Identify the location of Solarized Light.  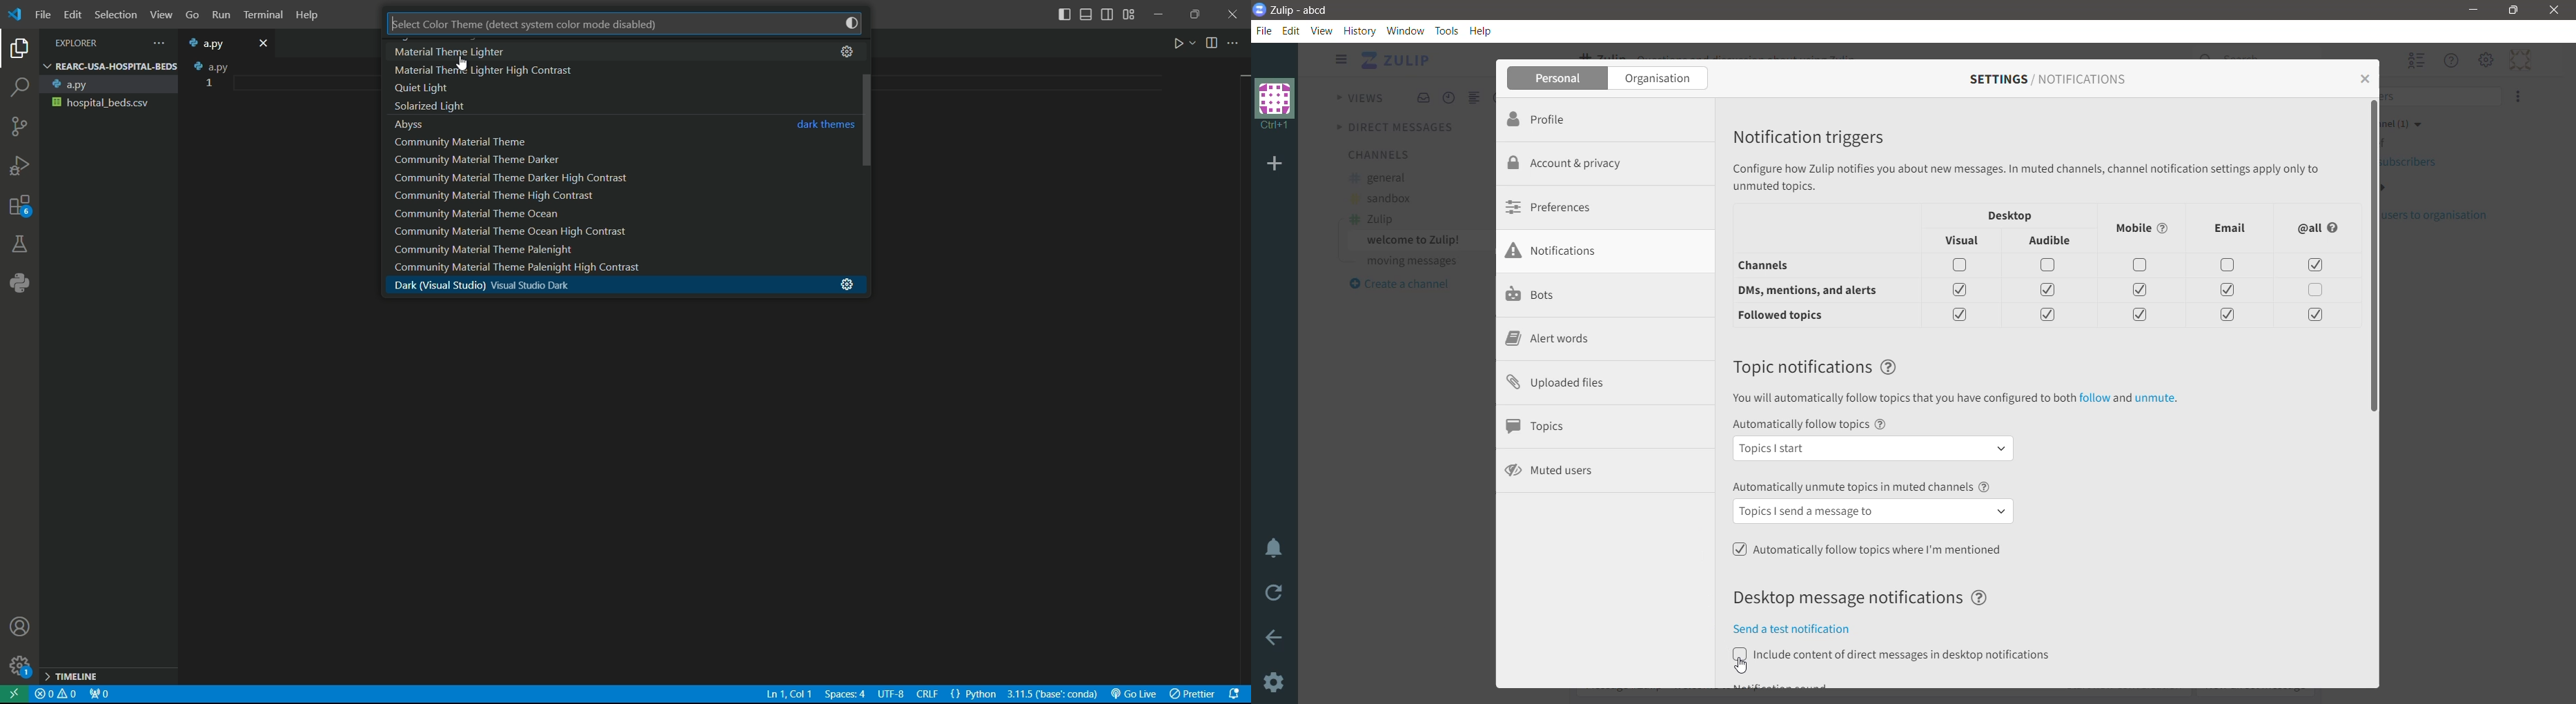
(441, 106).